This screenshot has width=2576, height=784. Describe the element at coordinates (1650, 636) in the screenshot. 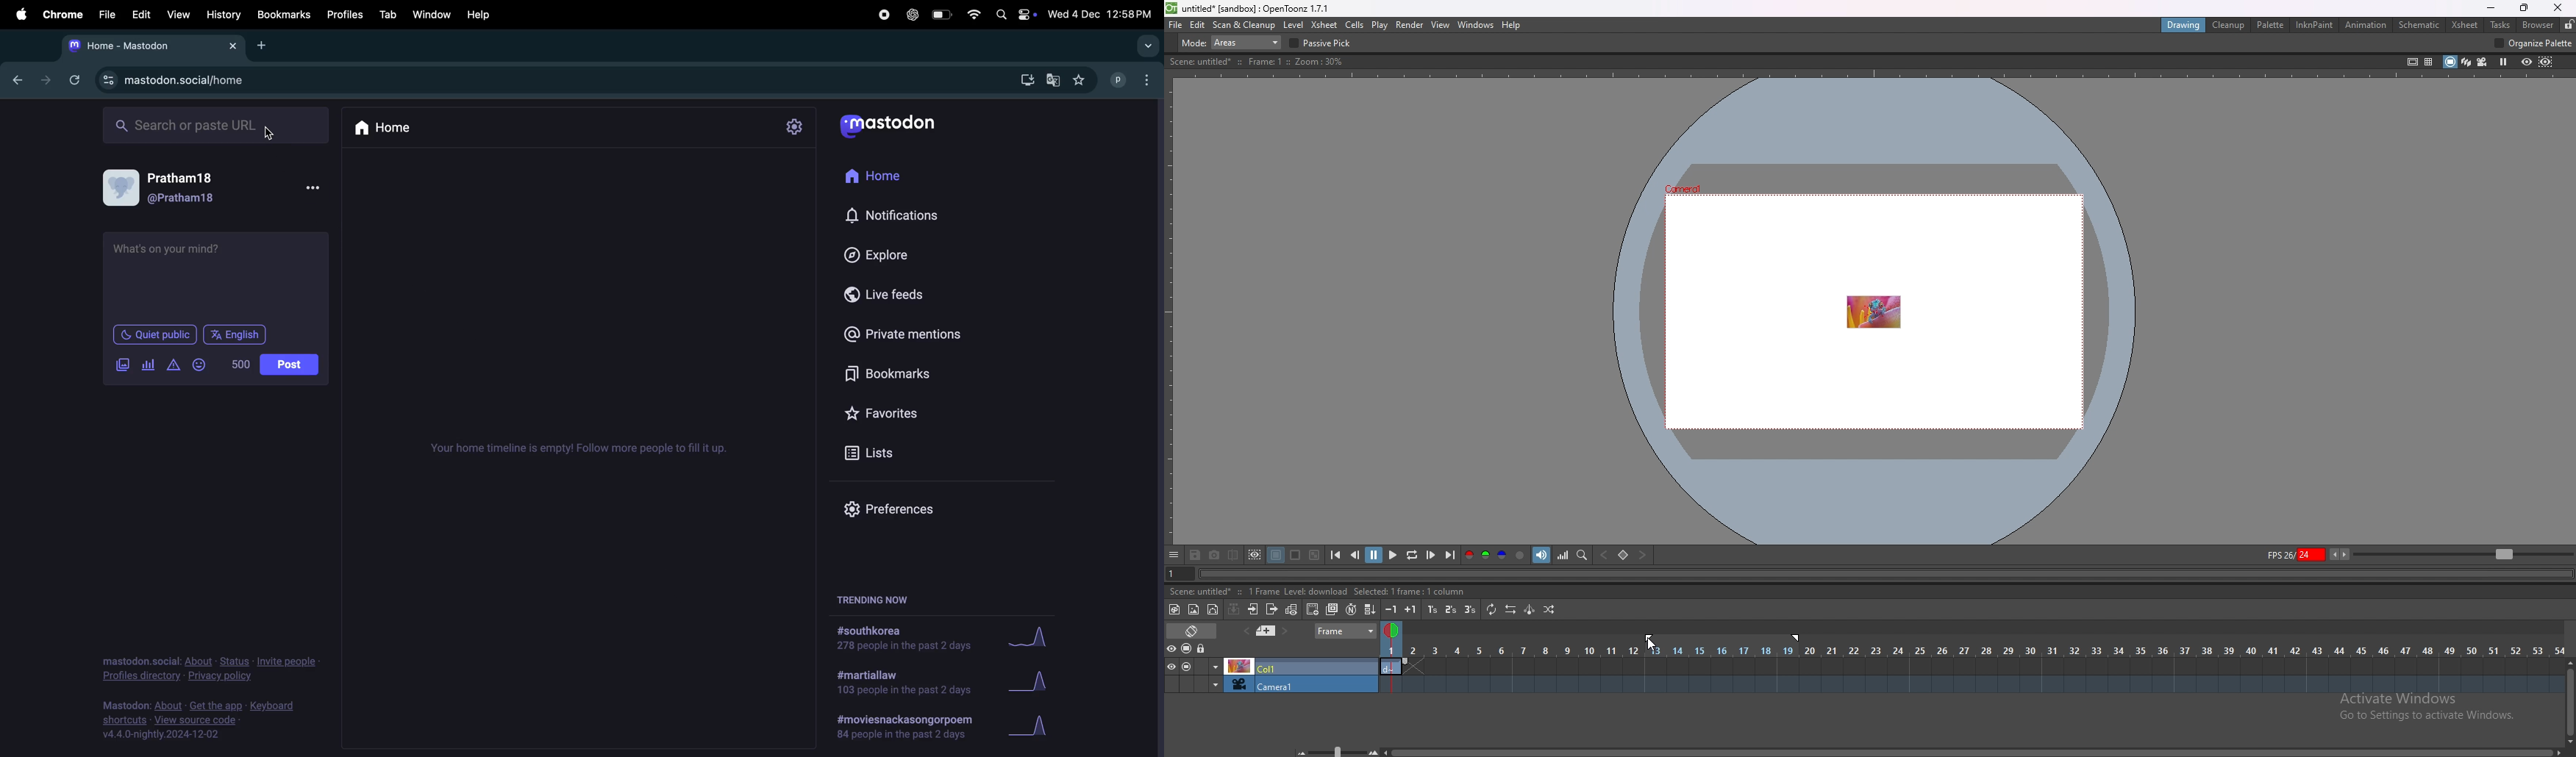

I see `start frame` at that location.